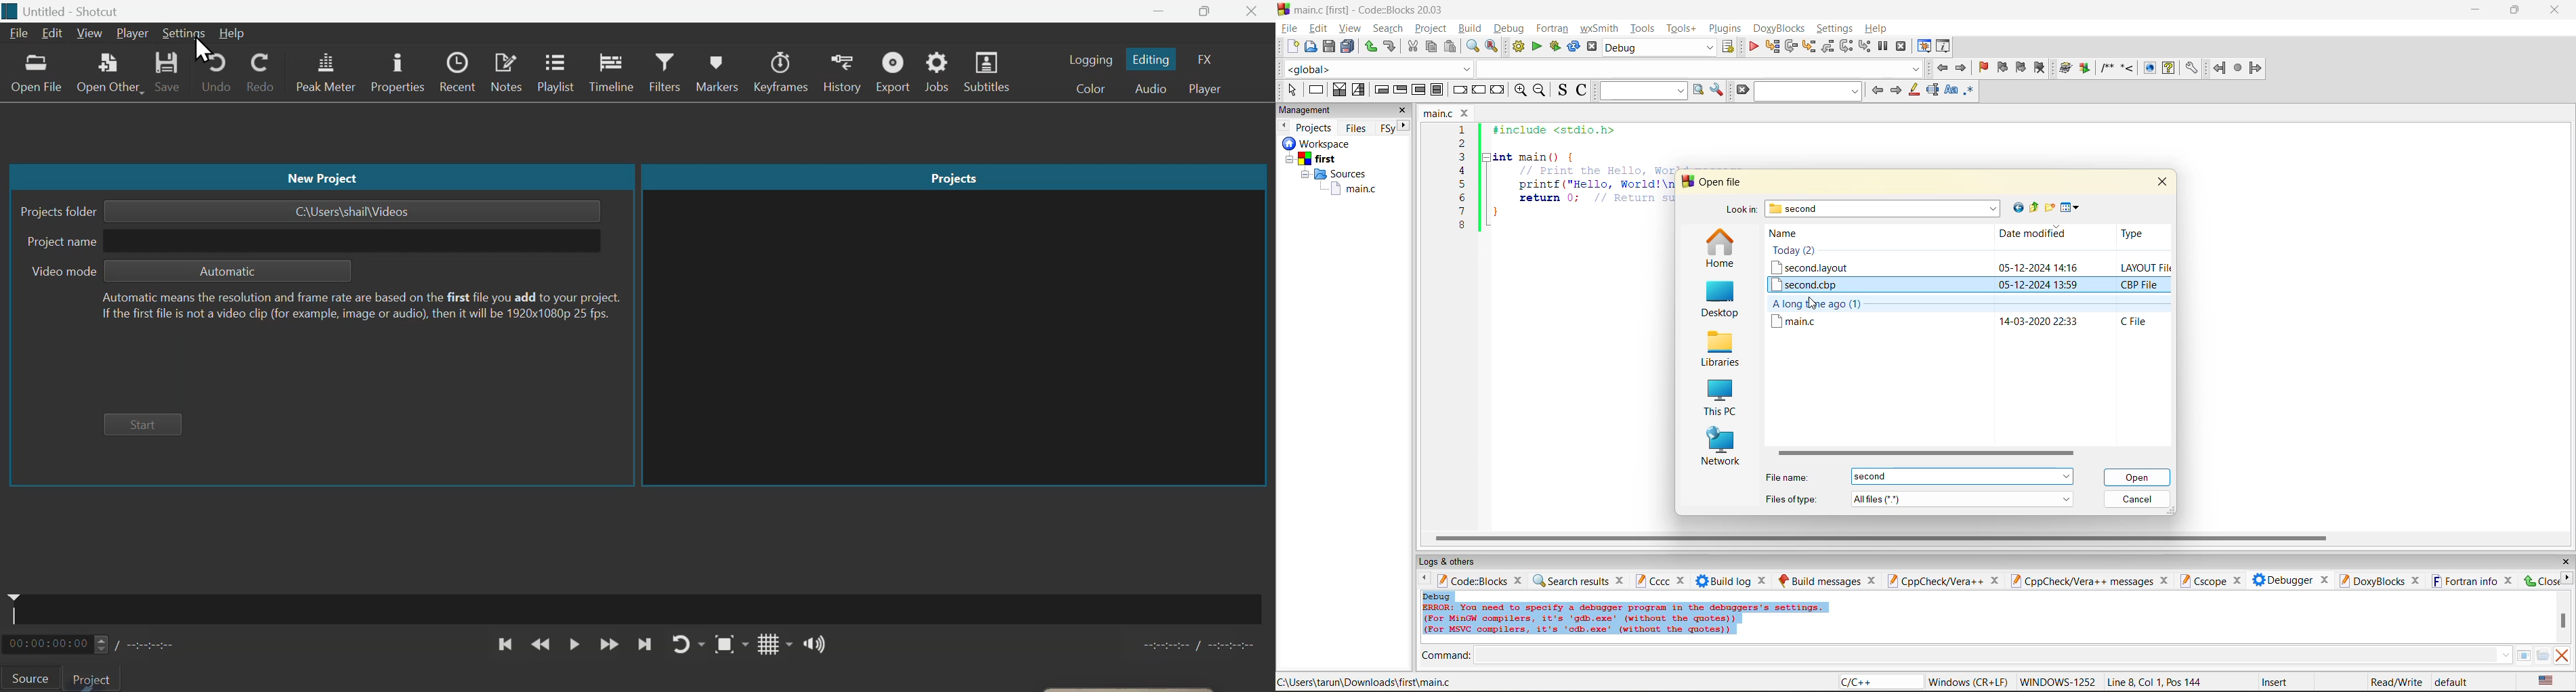  Describe the element at coordinates (1686, 181) in the screenshot. I see `logo` at that location.